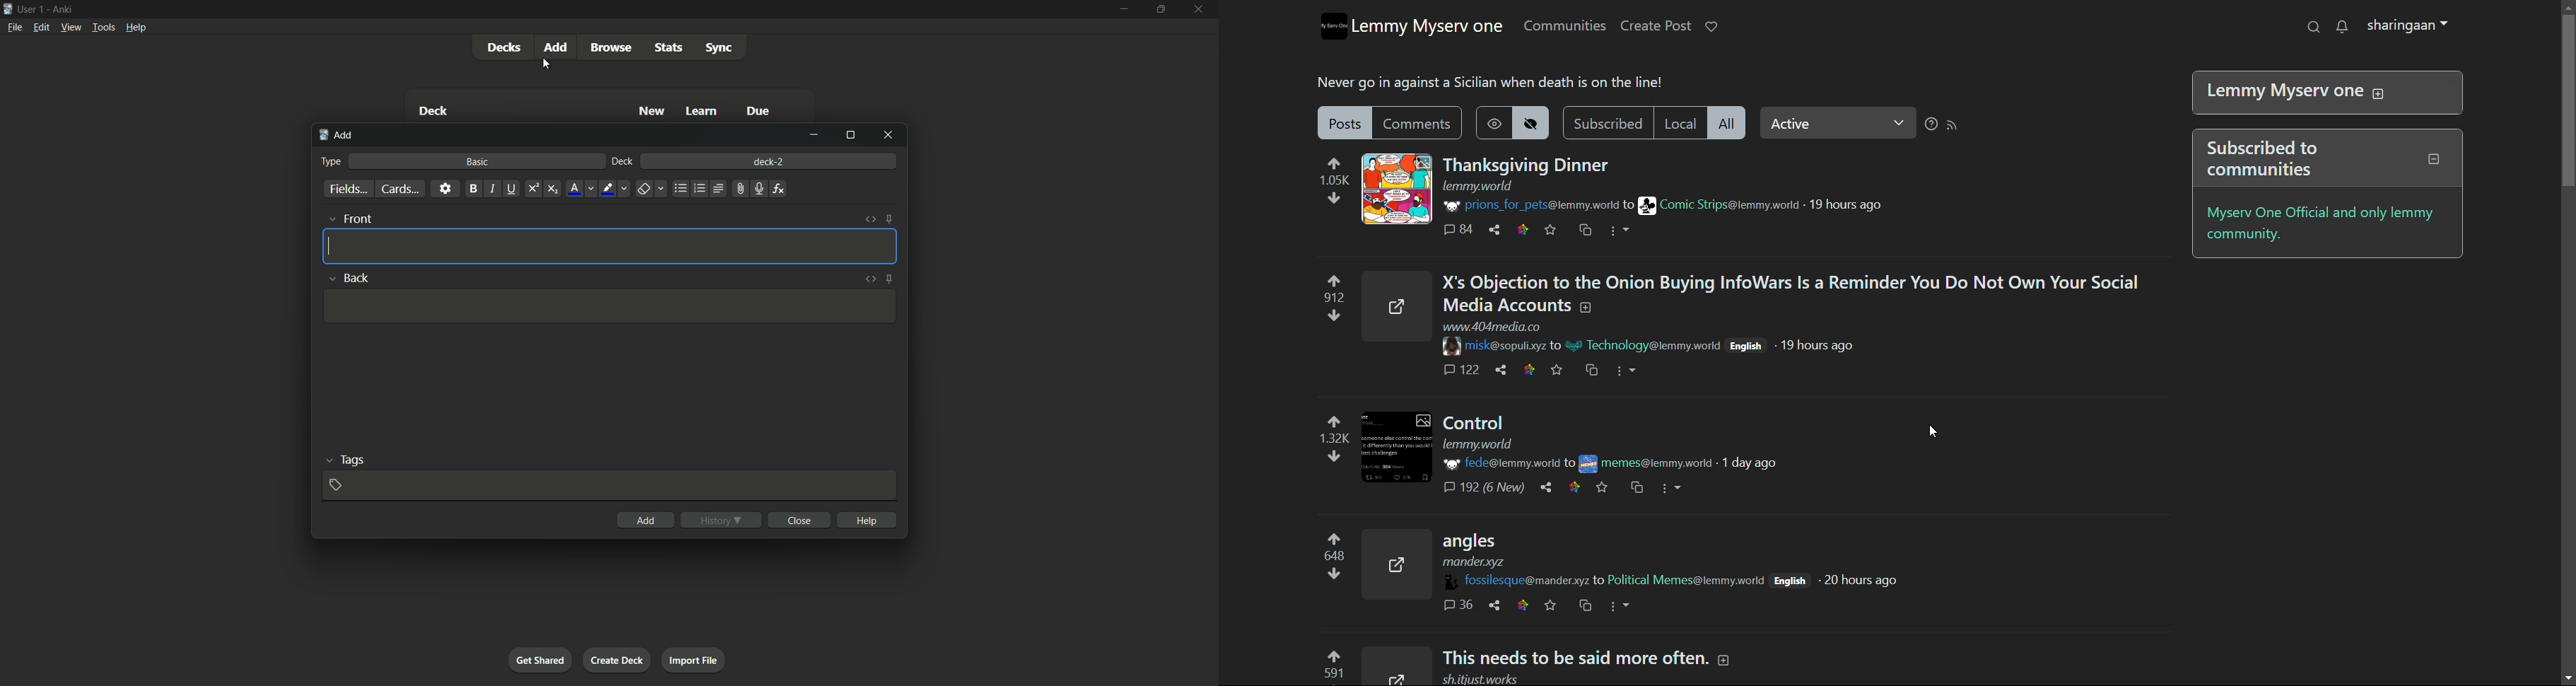 The width and height of the screenshot is (2576, 700). Describe the element at coordinates (1395, 307) in the screenshot. I see `Expand here with the image` at that location.